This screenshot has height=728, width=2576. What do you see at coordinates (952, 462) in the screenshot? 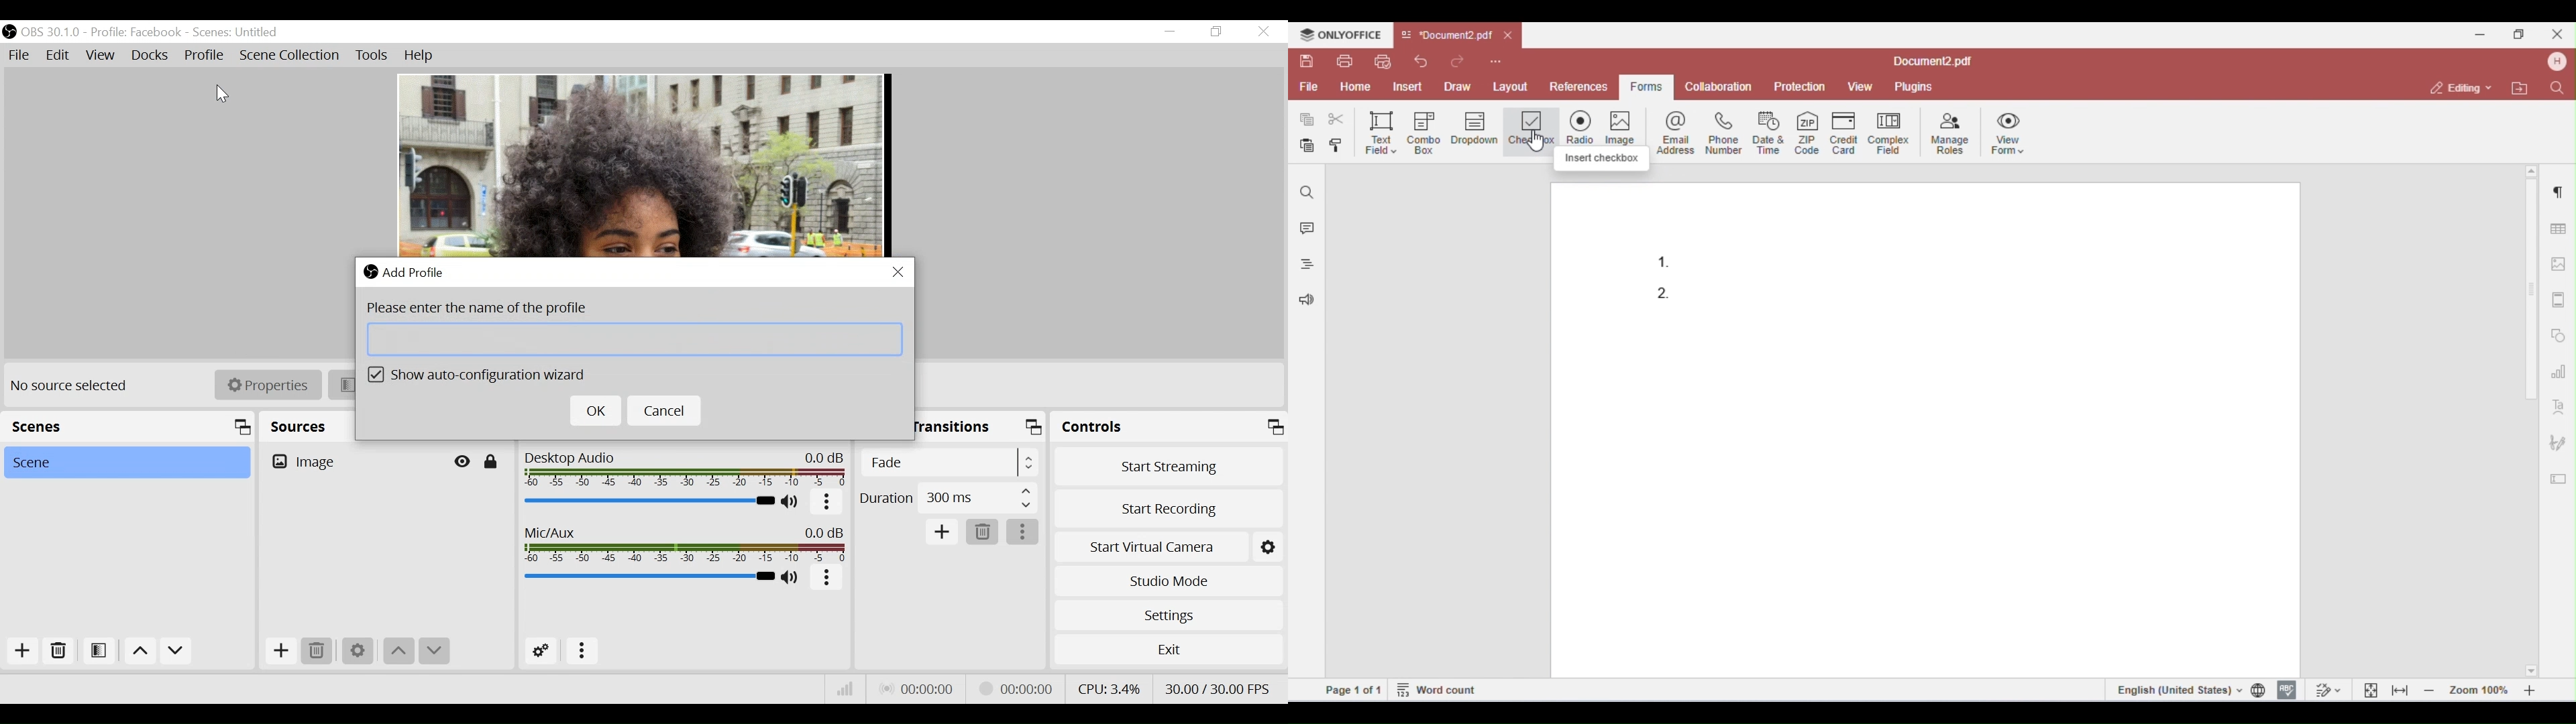
I see `Select Scene Transition` at bounding box center [952, 462].